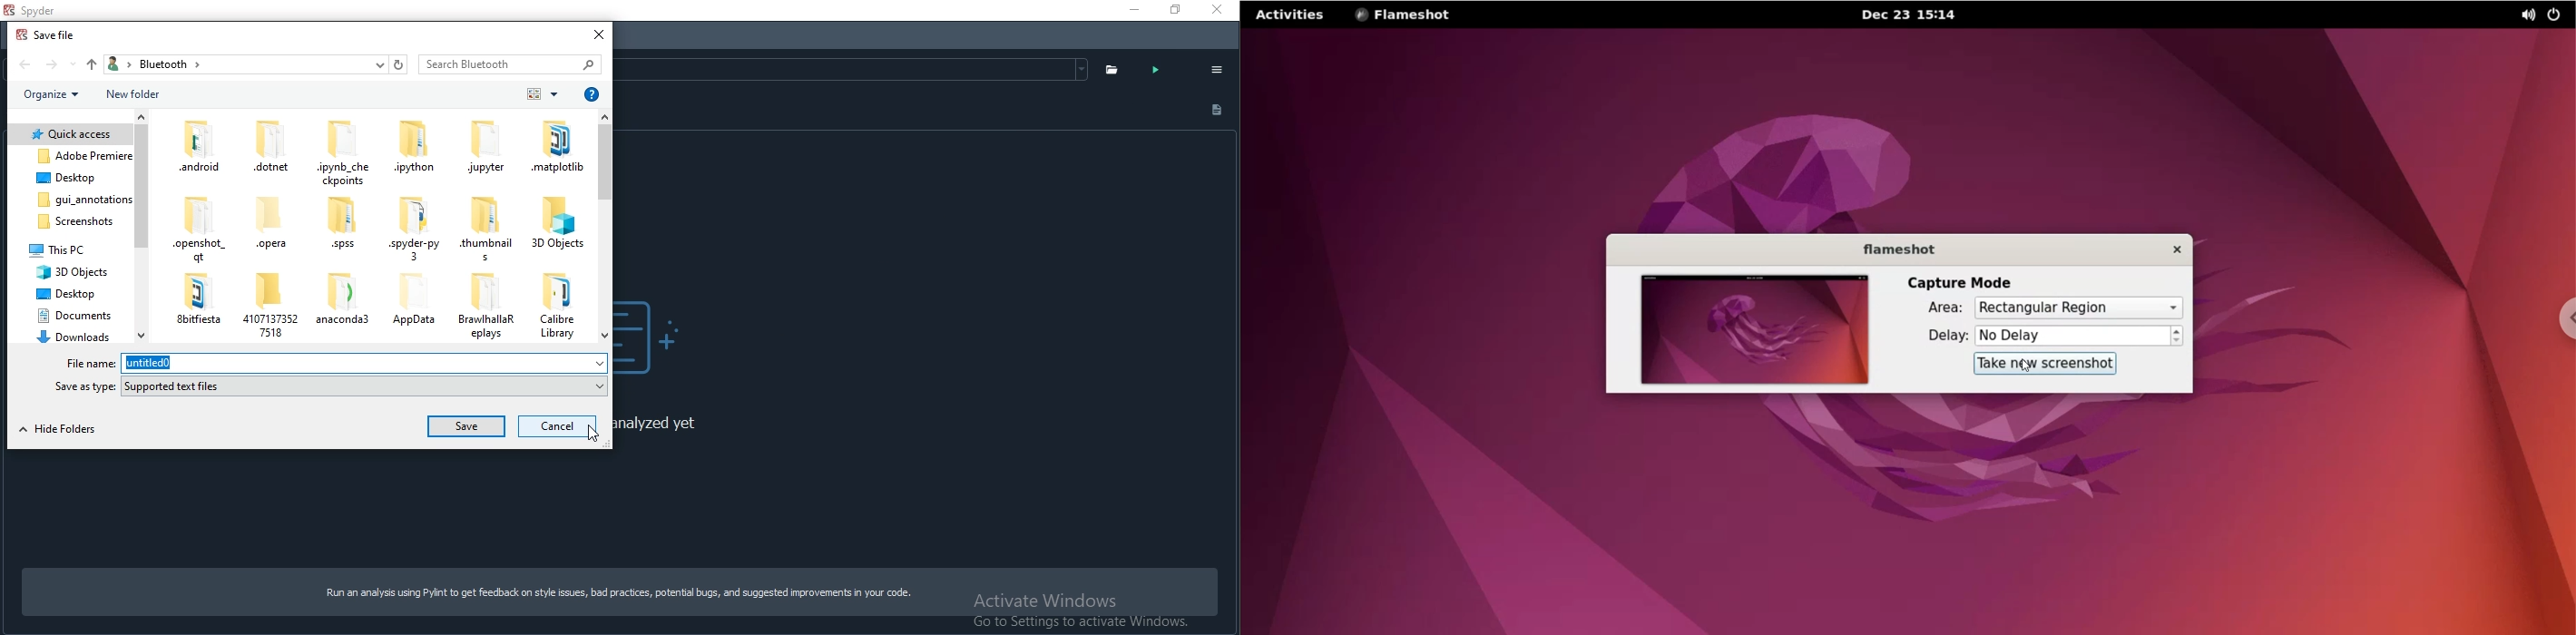 Image resolution: width=2576 pixels, height=644 pixels. What do you see at coordinates (66, 317) in the screenshot?
I see `documents` at bounding box center [66, 317].